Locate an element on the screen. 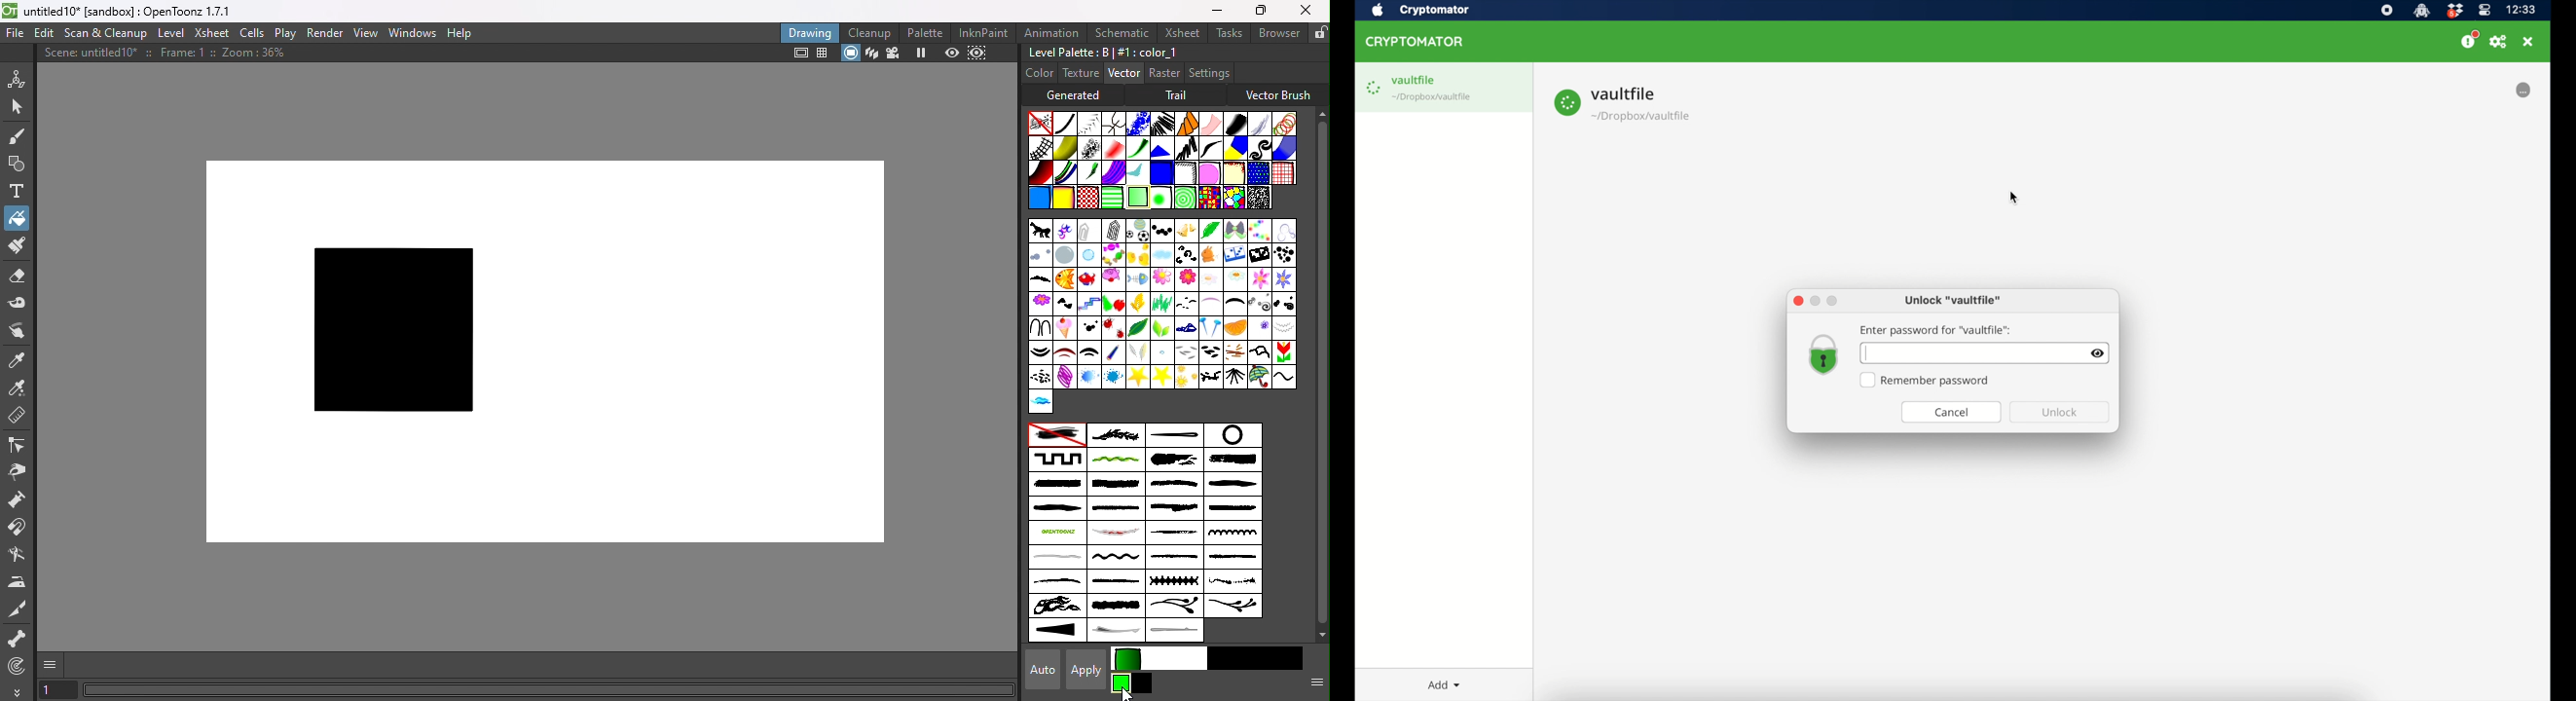 The image size is (2576, 728). Concentric is located at coordinates (1181, 198).